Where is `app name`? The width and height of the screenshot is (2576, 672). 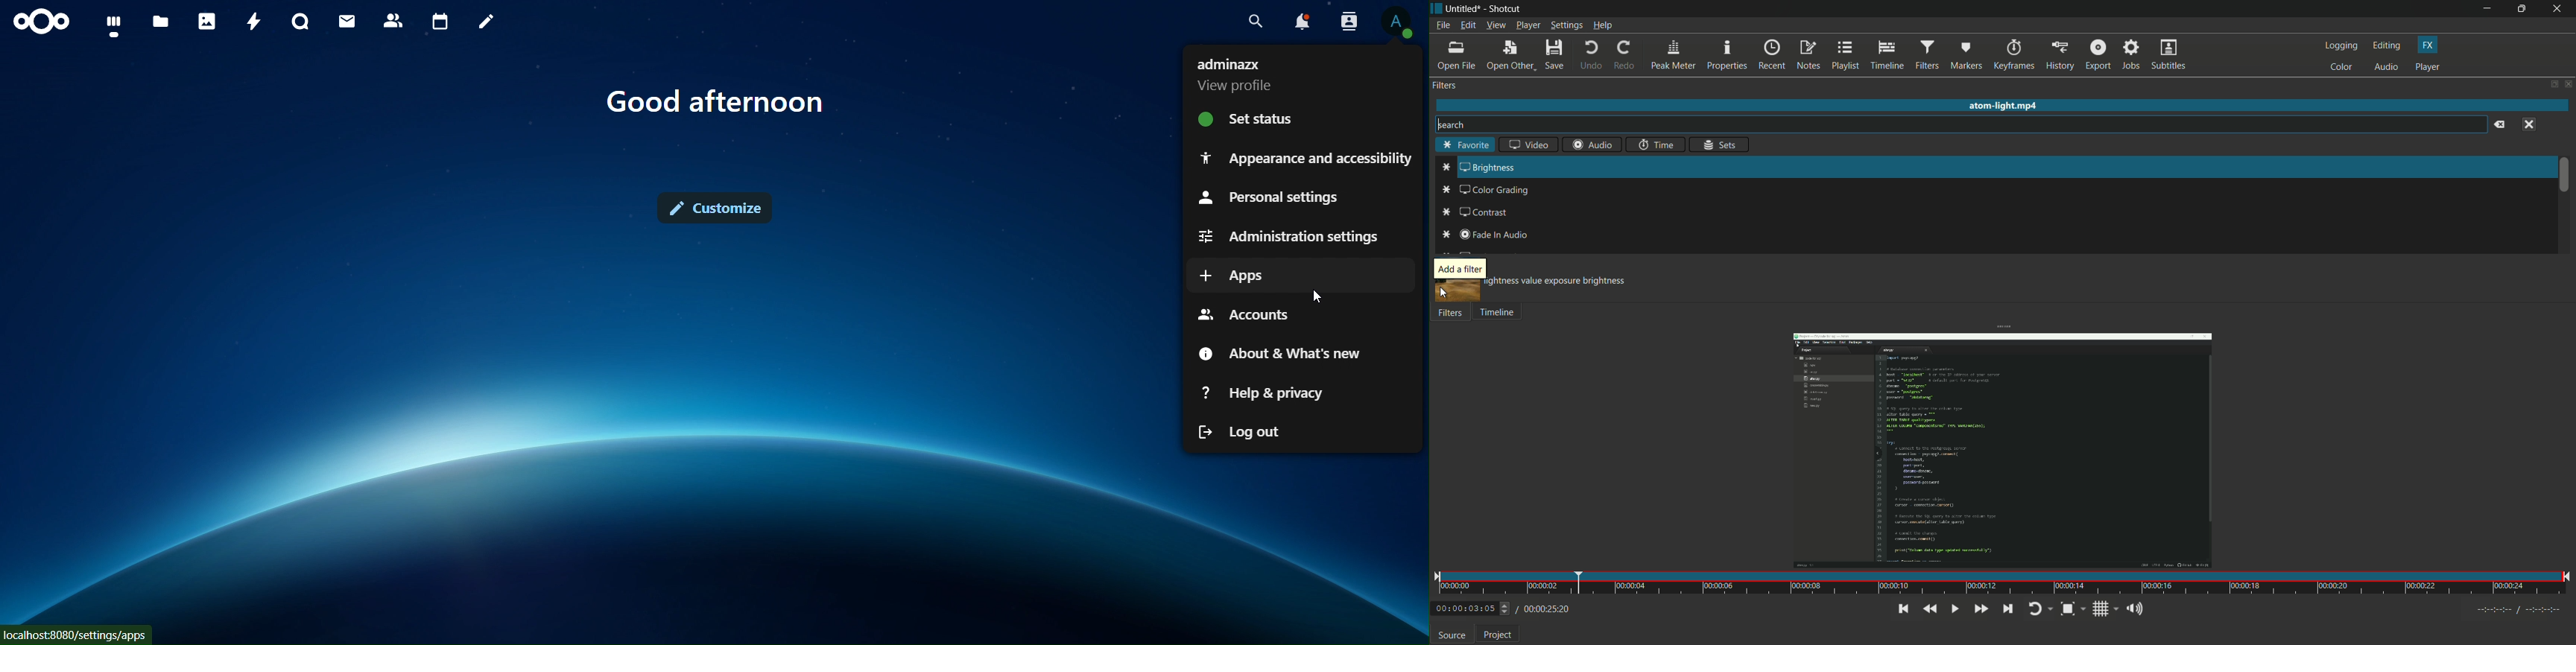
app name is located at coordinates (1506, 9).